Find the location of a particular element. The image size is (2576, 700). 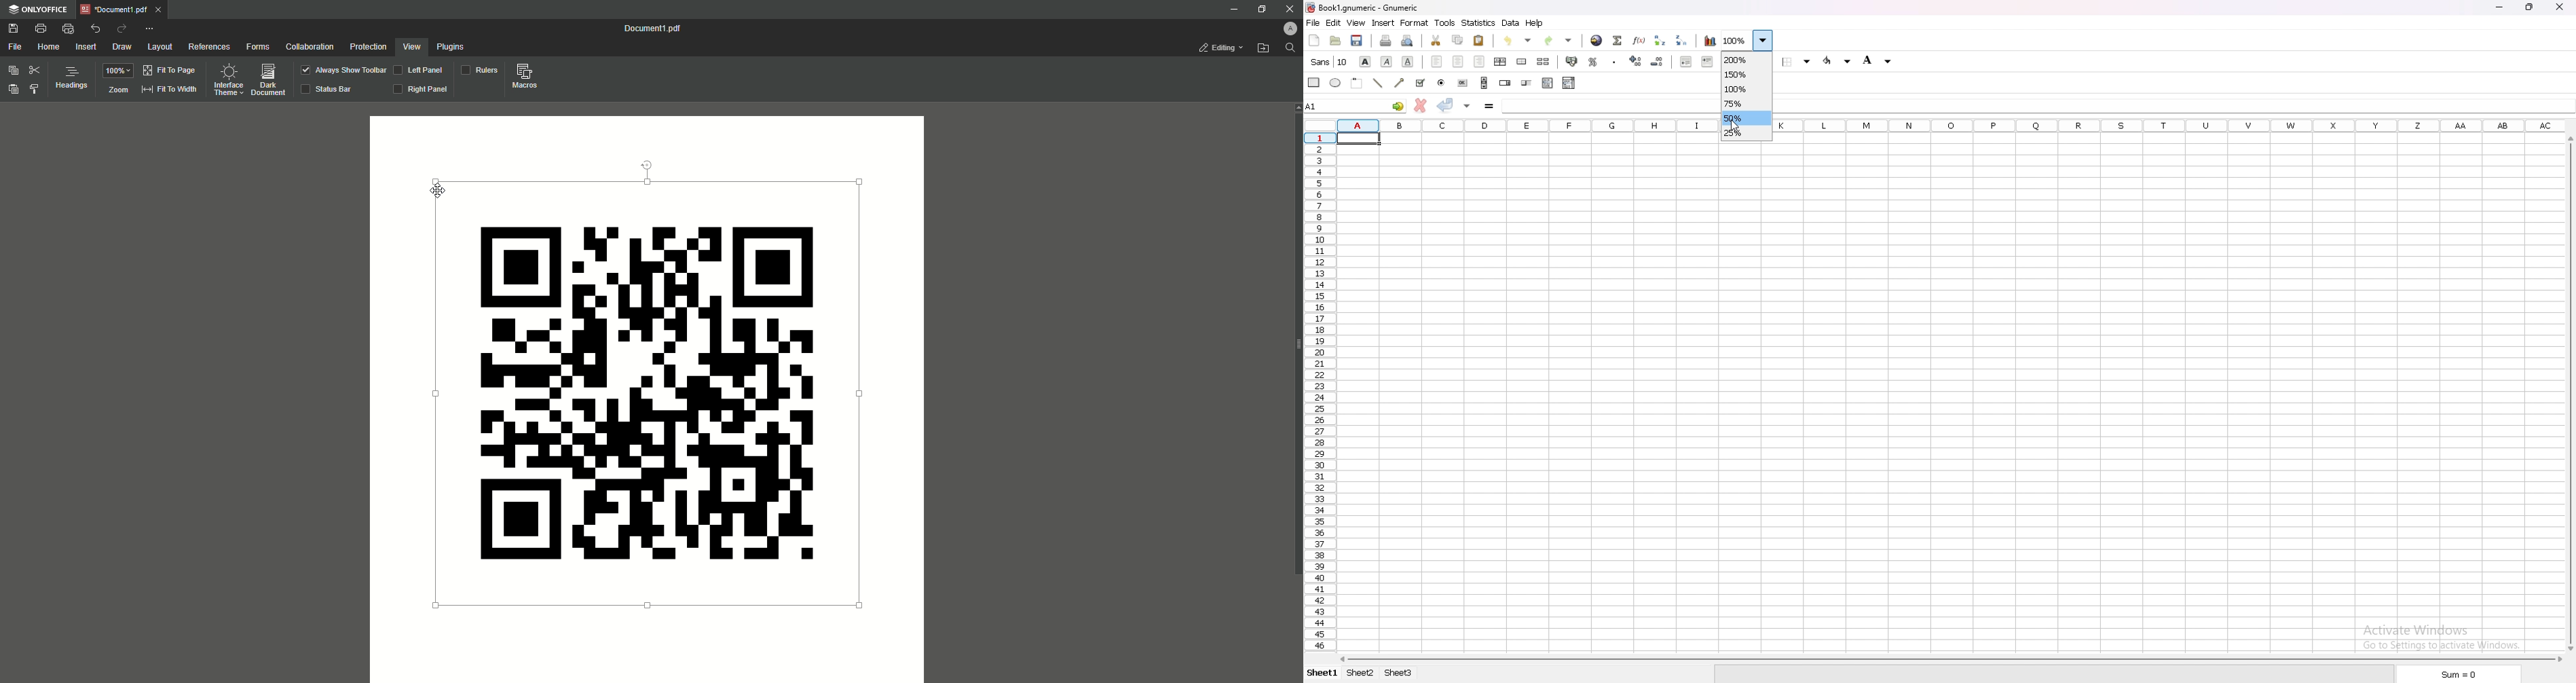

increase indent is located at coordinates (1708, 62).